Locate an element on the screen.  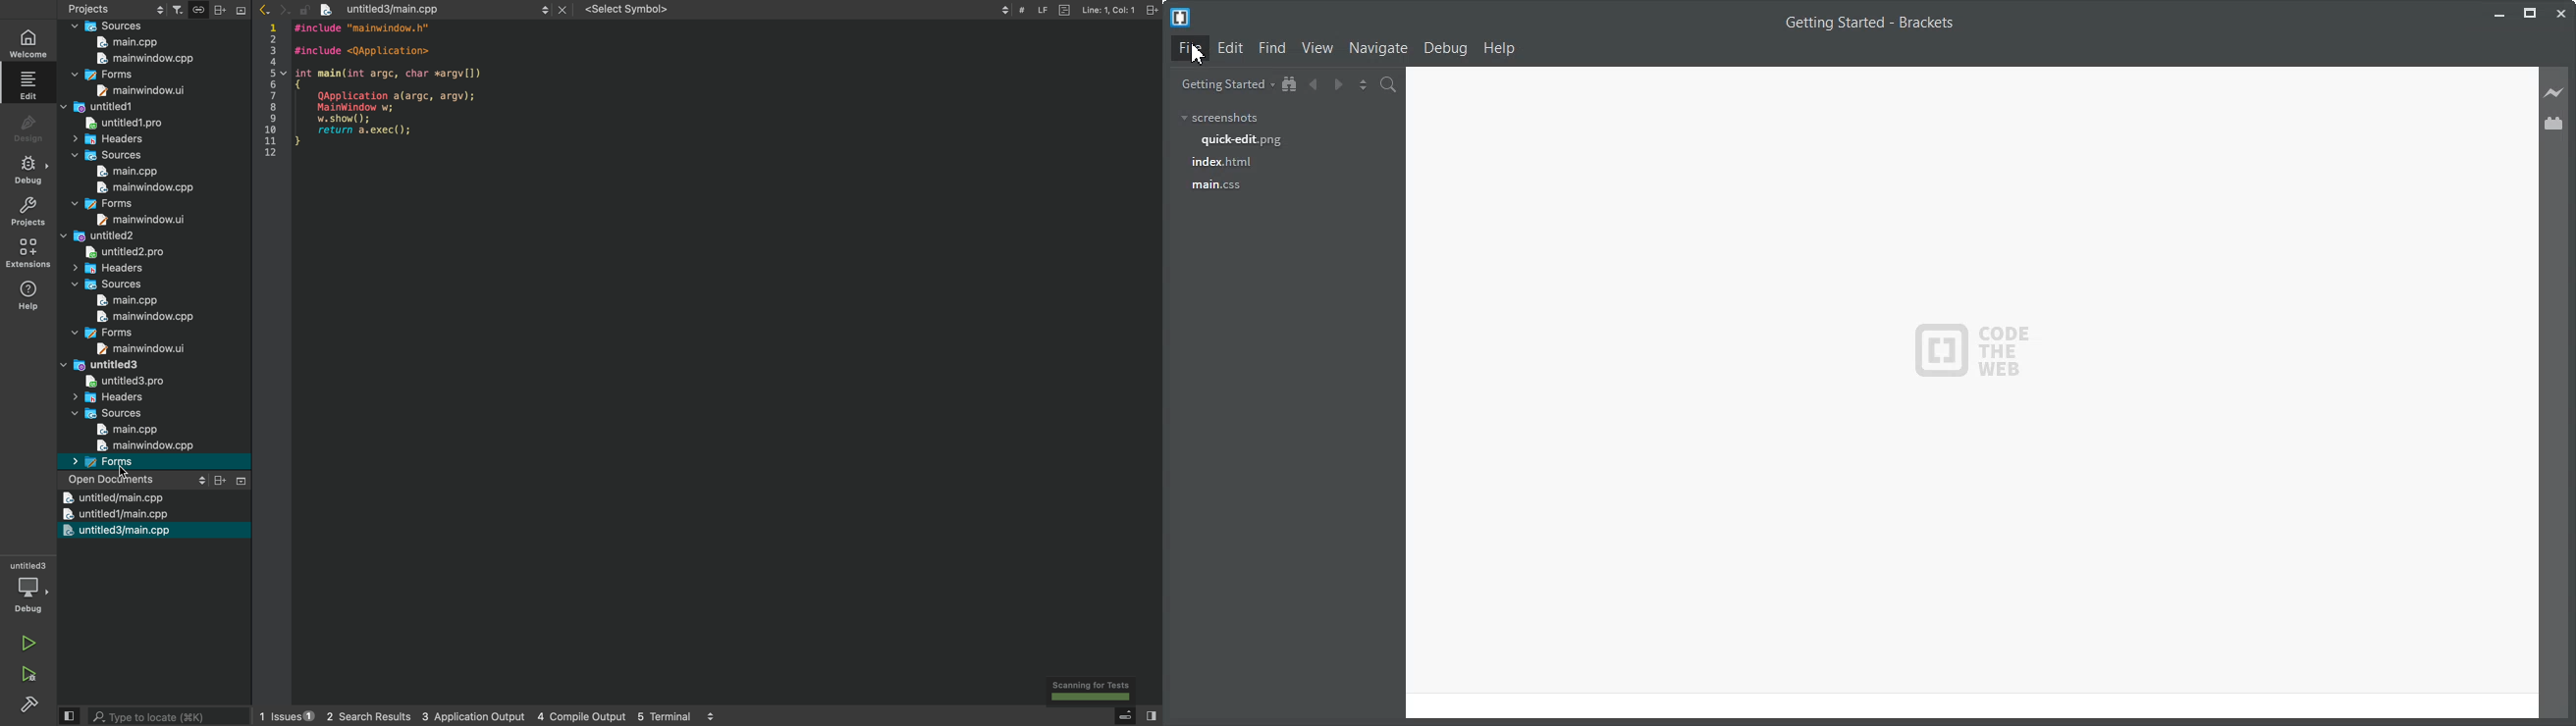
extensions is located at coordinates (26, 254).